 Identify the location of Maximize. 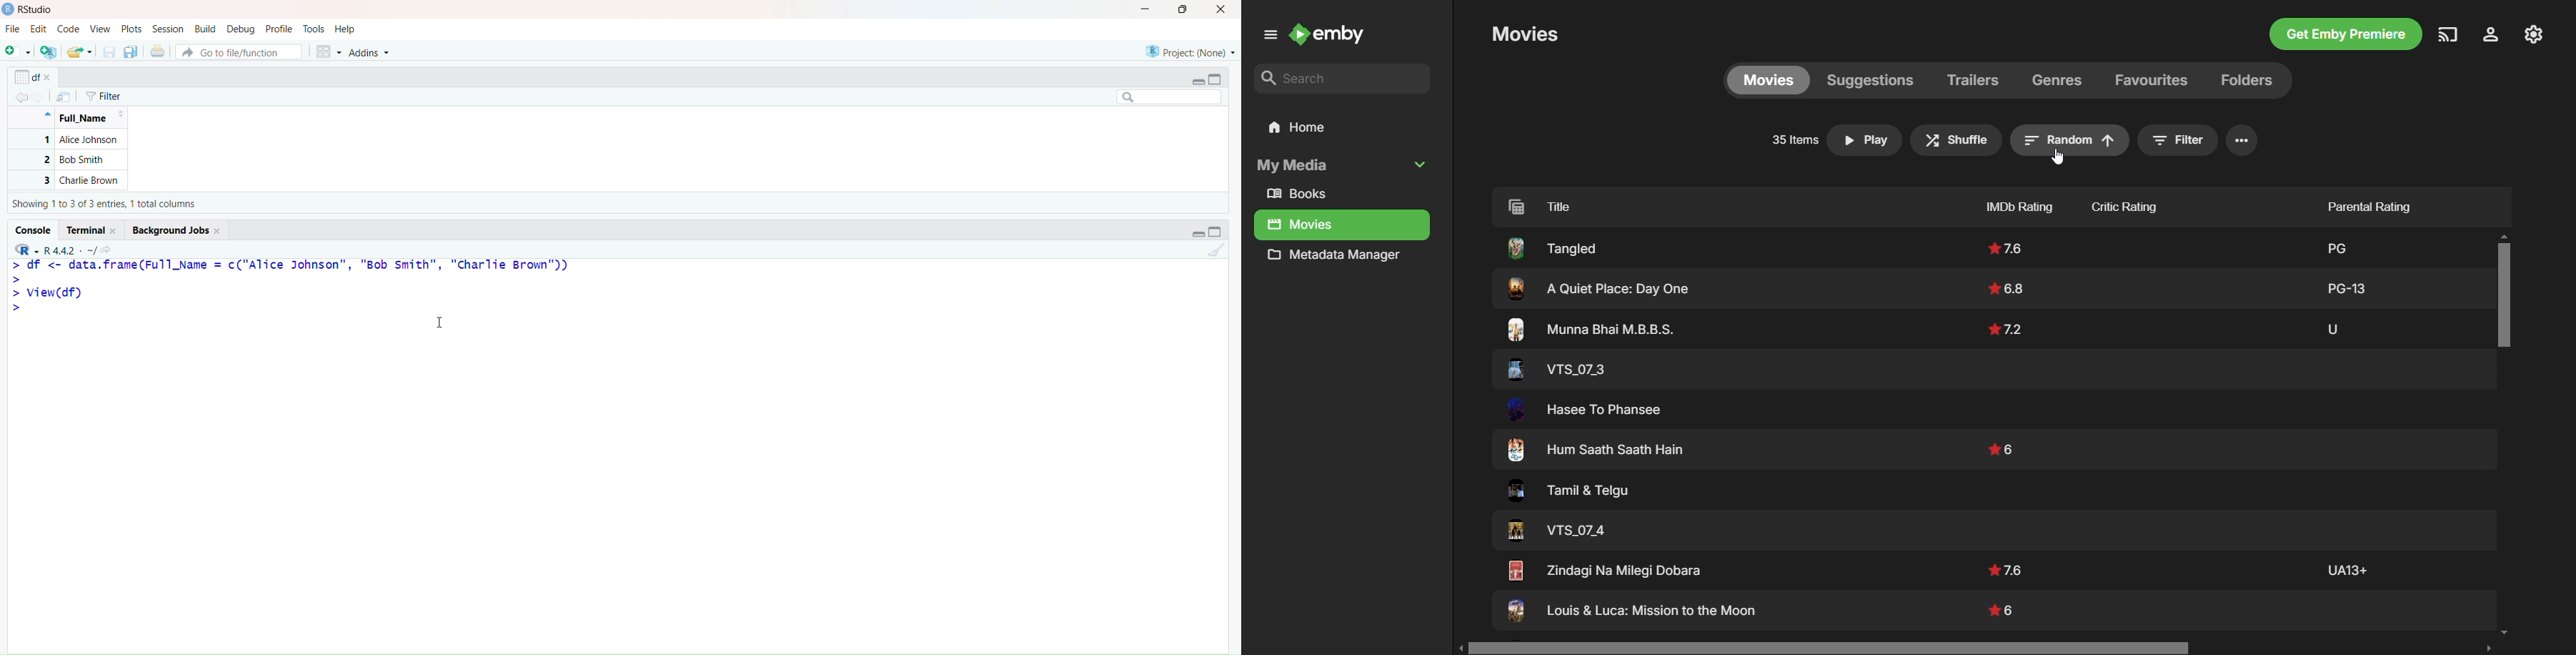
(1220, 79).